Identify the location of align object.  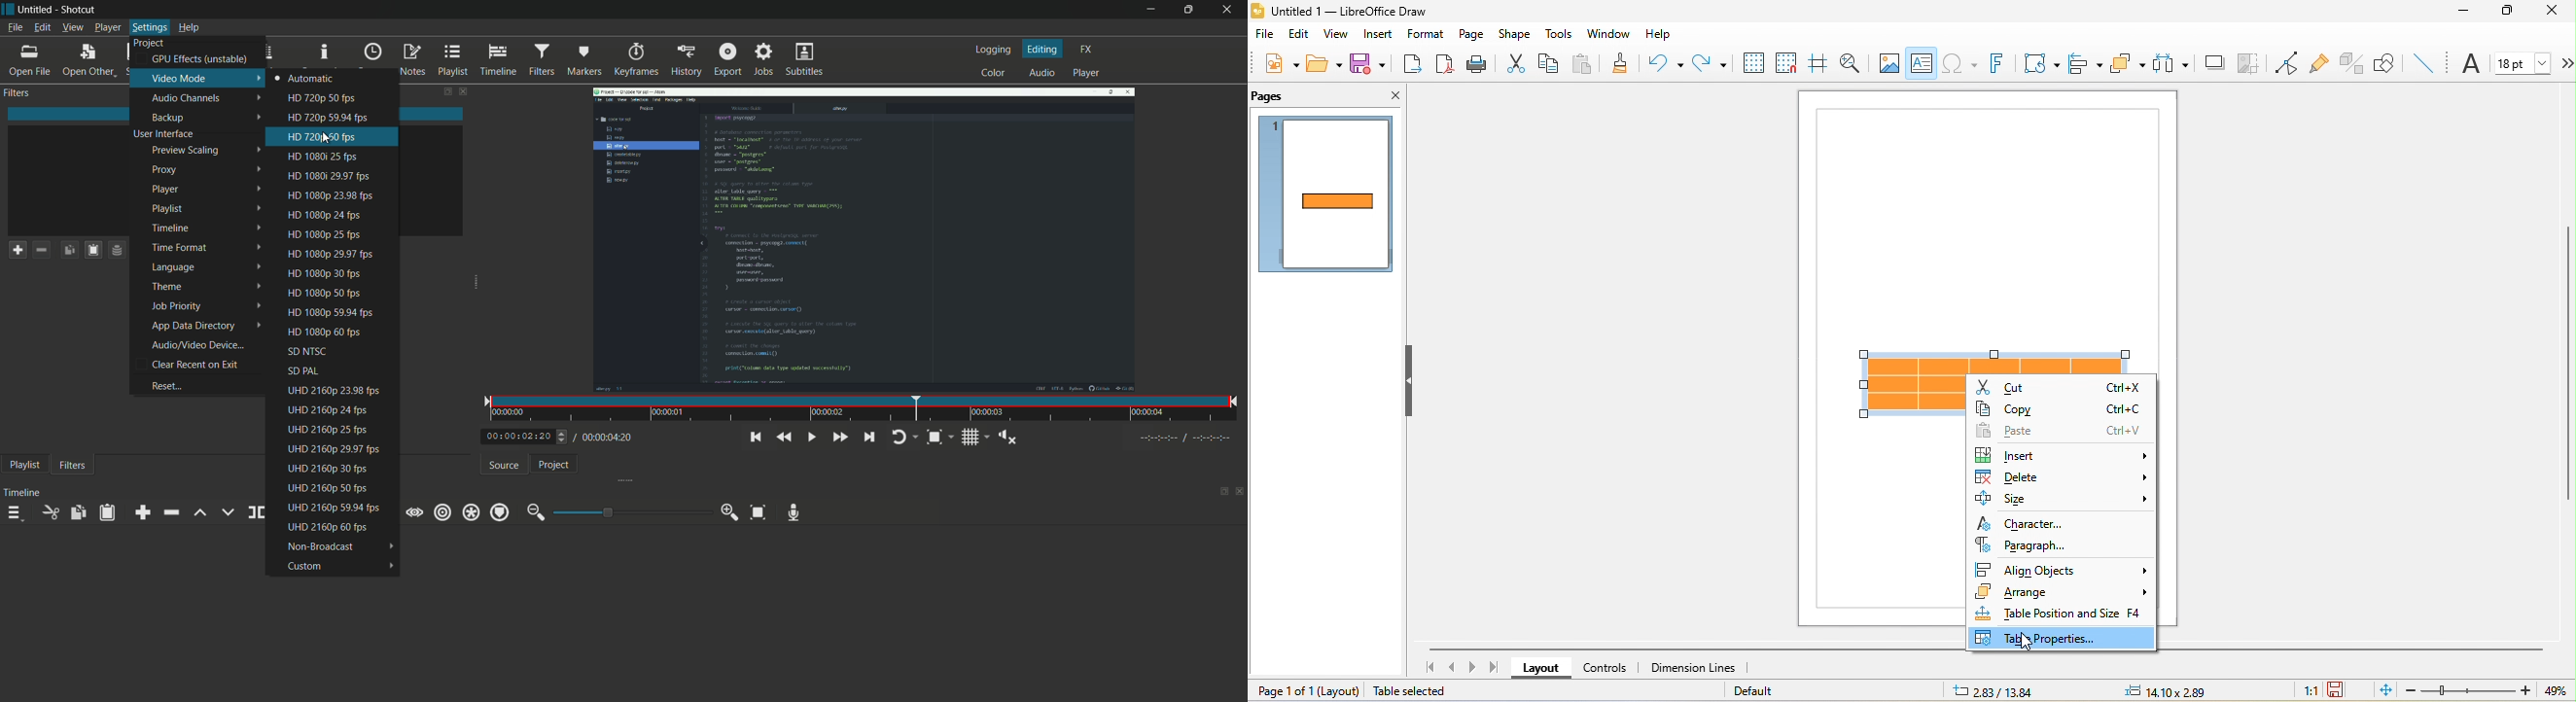
(2065, 567).